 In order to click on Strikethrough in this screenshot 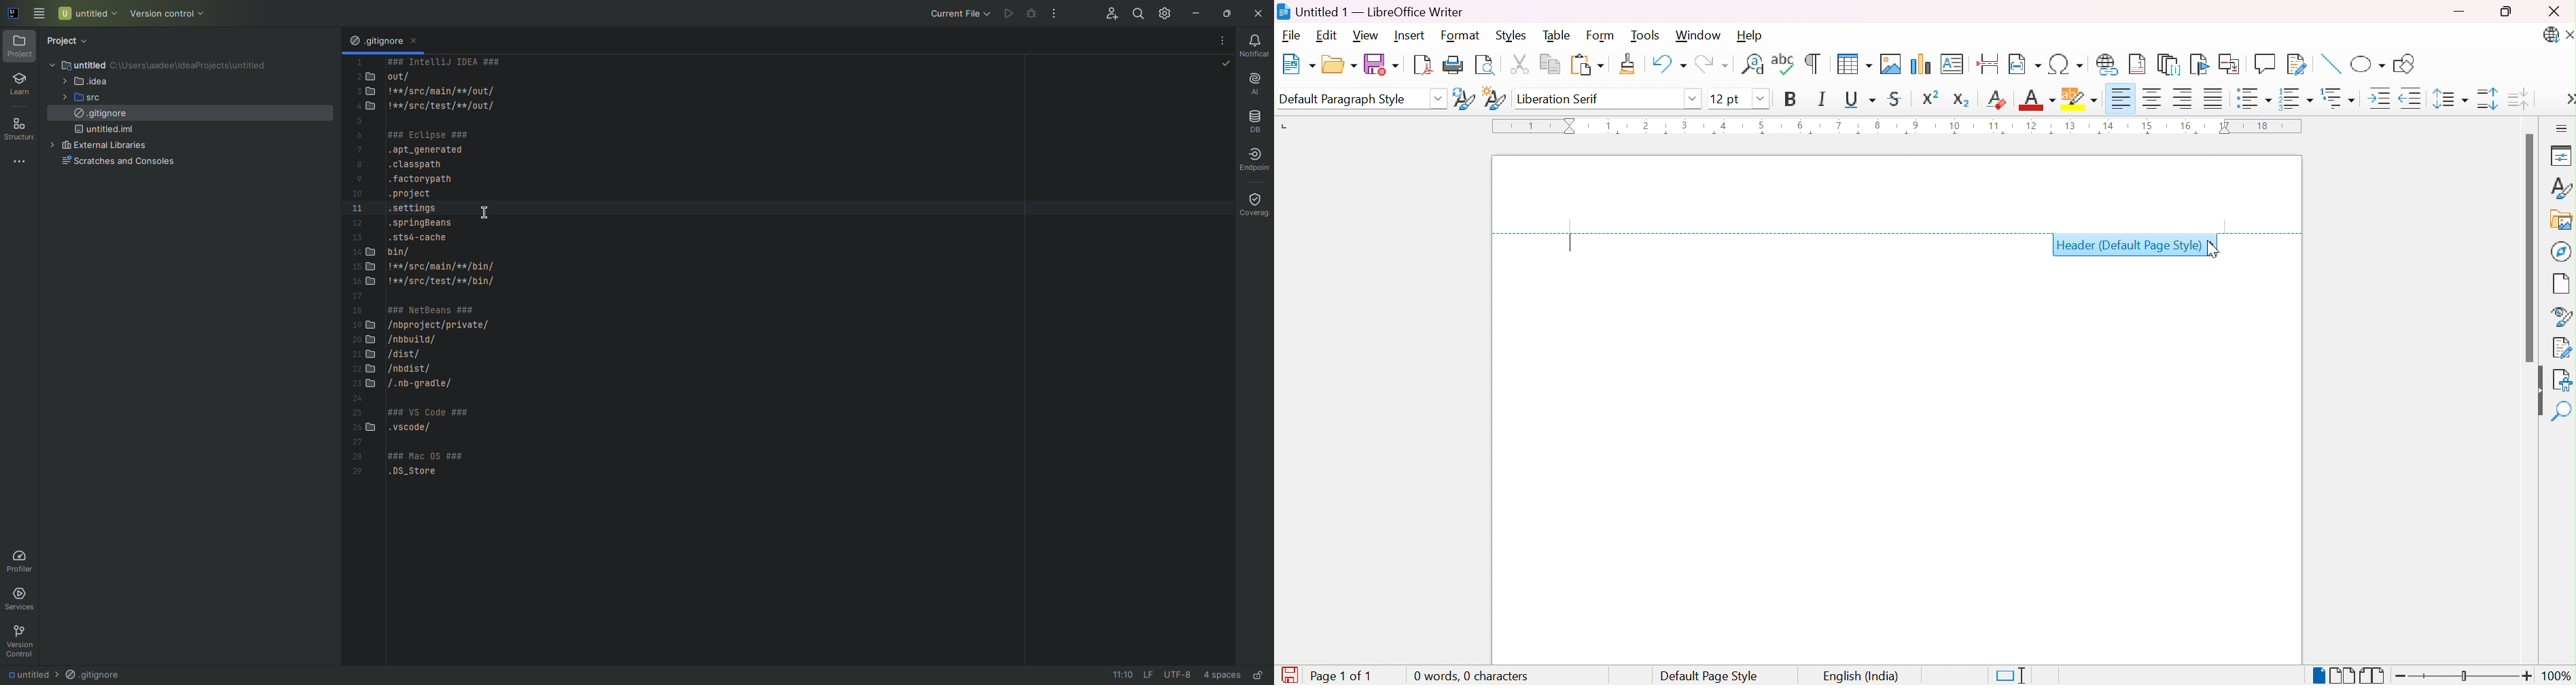, I will do `click(1896, 99)`.